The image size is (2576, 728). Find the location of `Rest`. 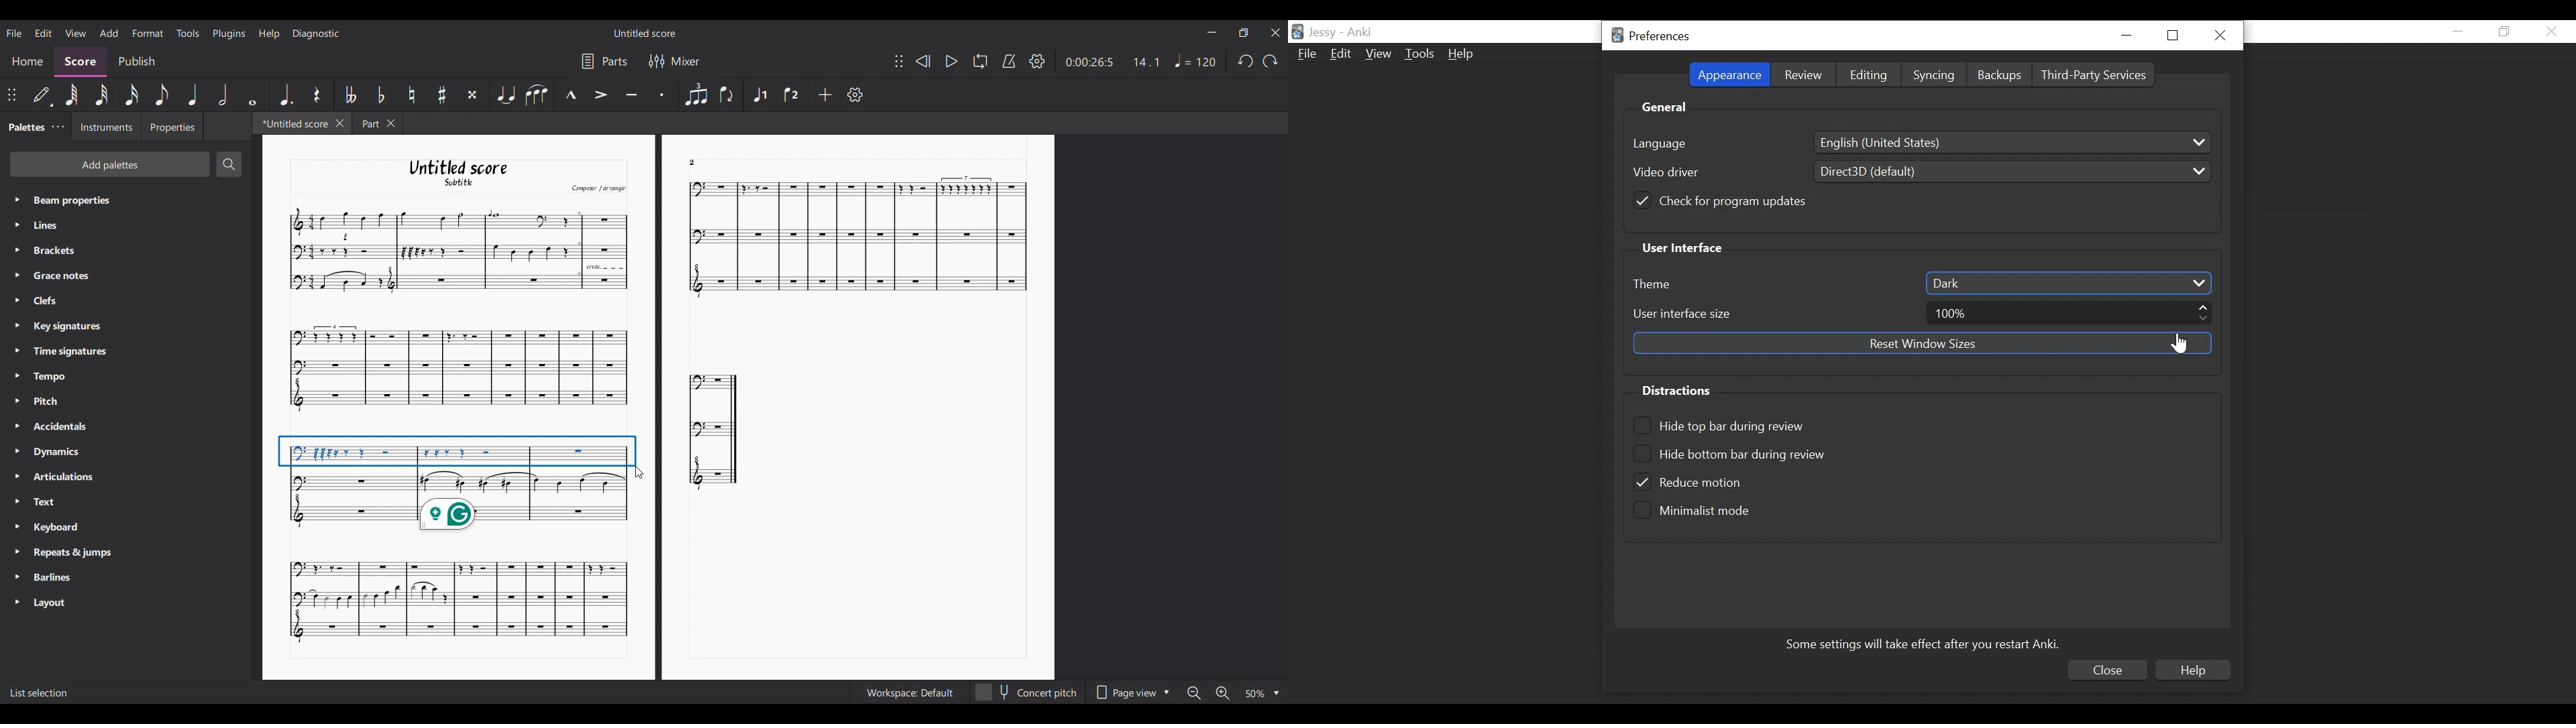

Rest is located at coordinates (319, 95).